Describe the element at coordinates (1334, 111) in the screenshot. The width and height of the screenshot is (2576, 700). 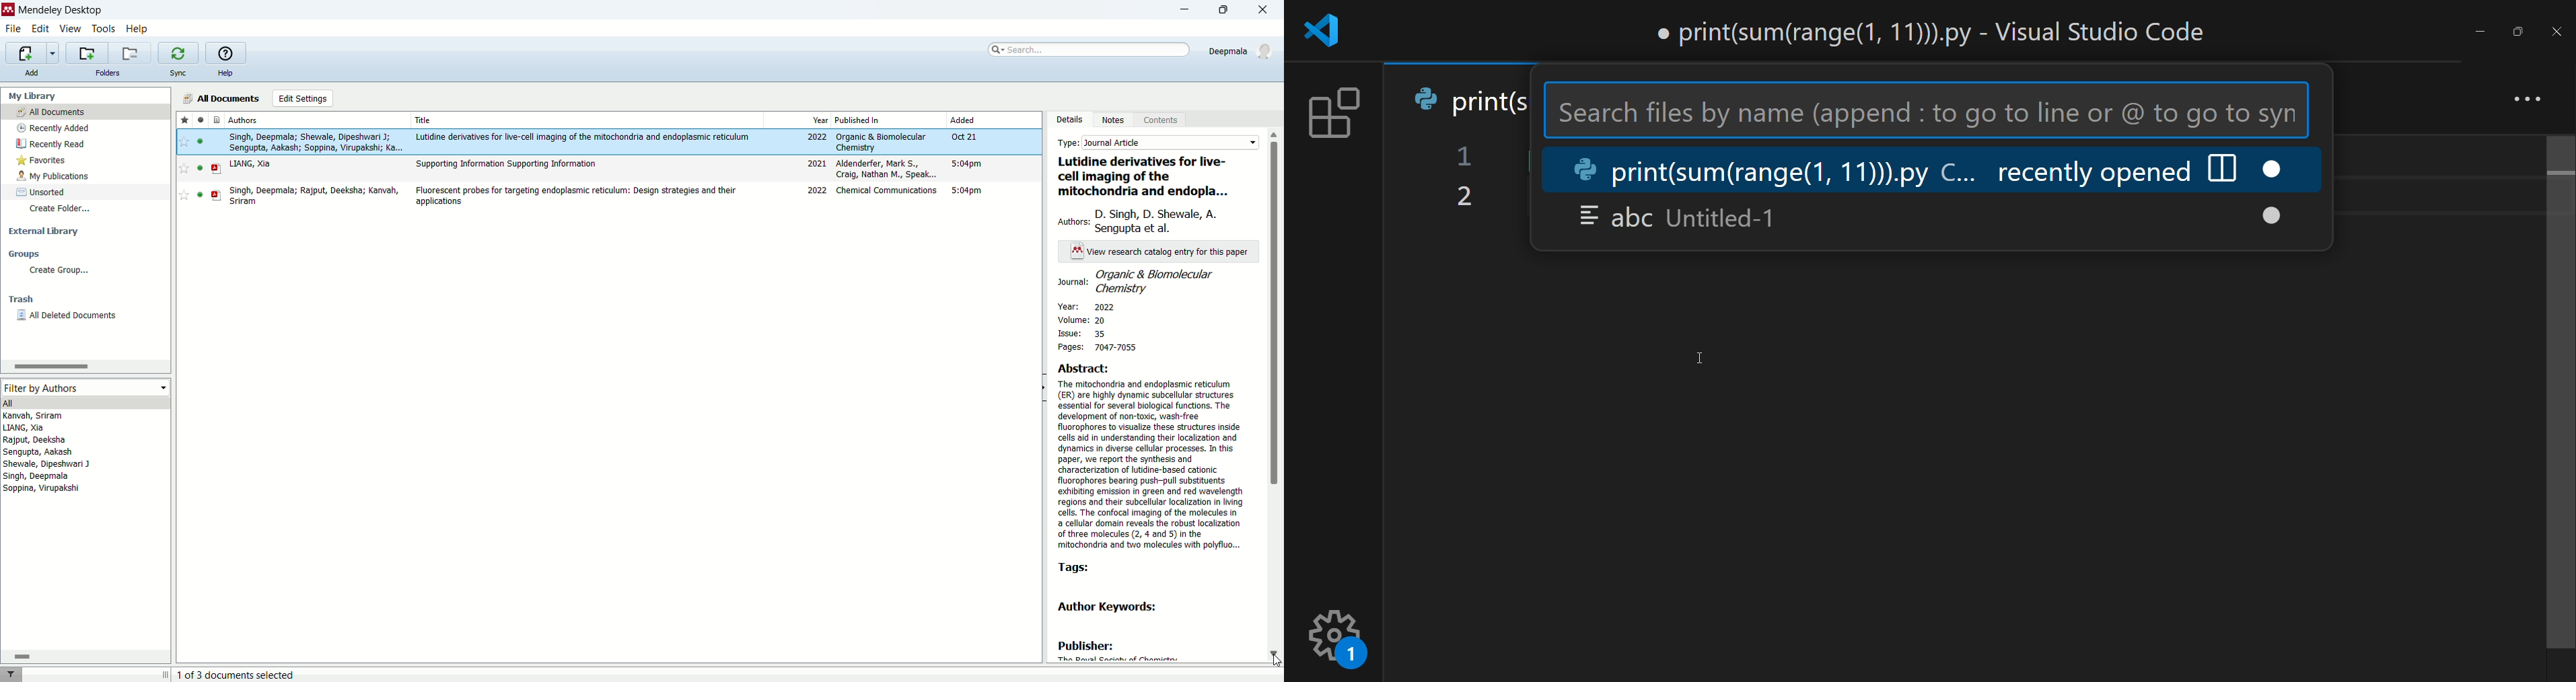
I see `extension` at that location.